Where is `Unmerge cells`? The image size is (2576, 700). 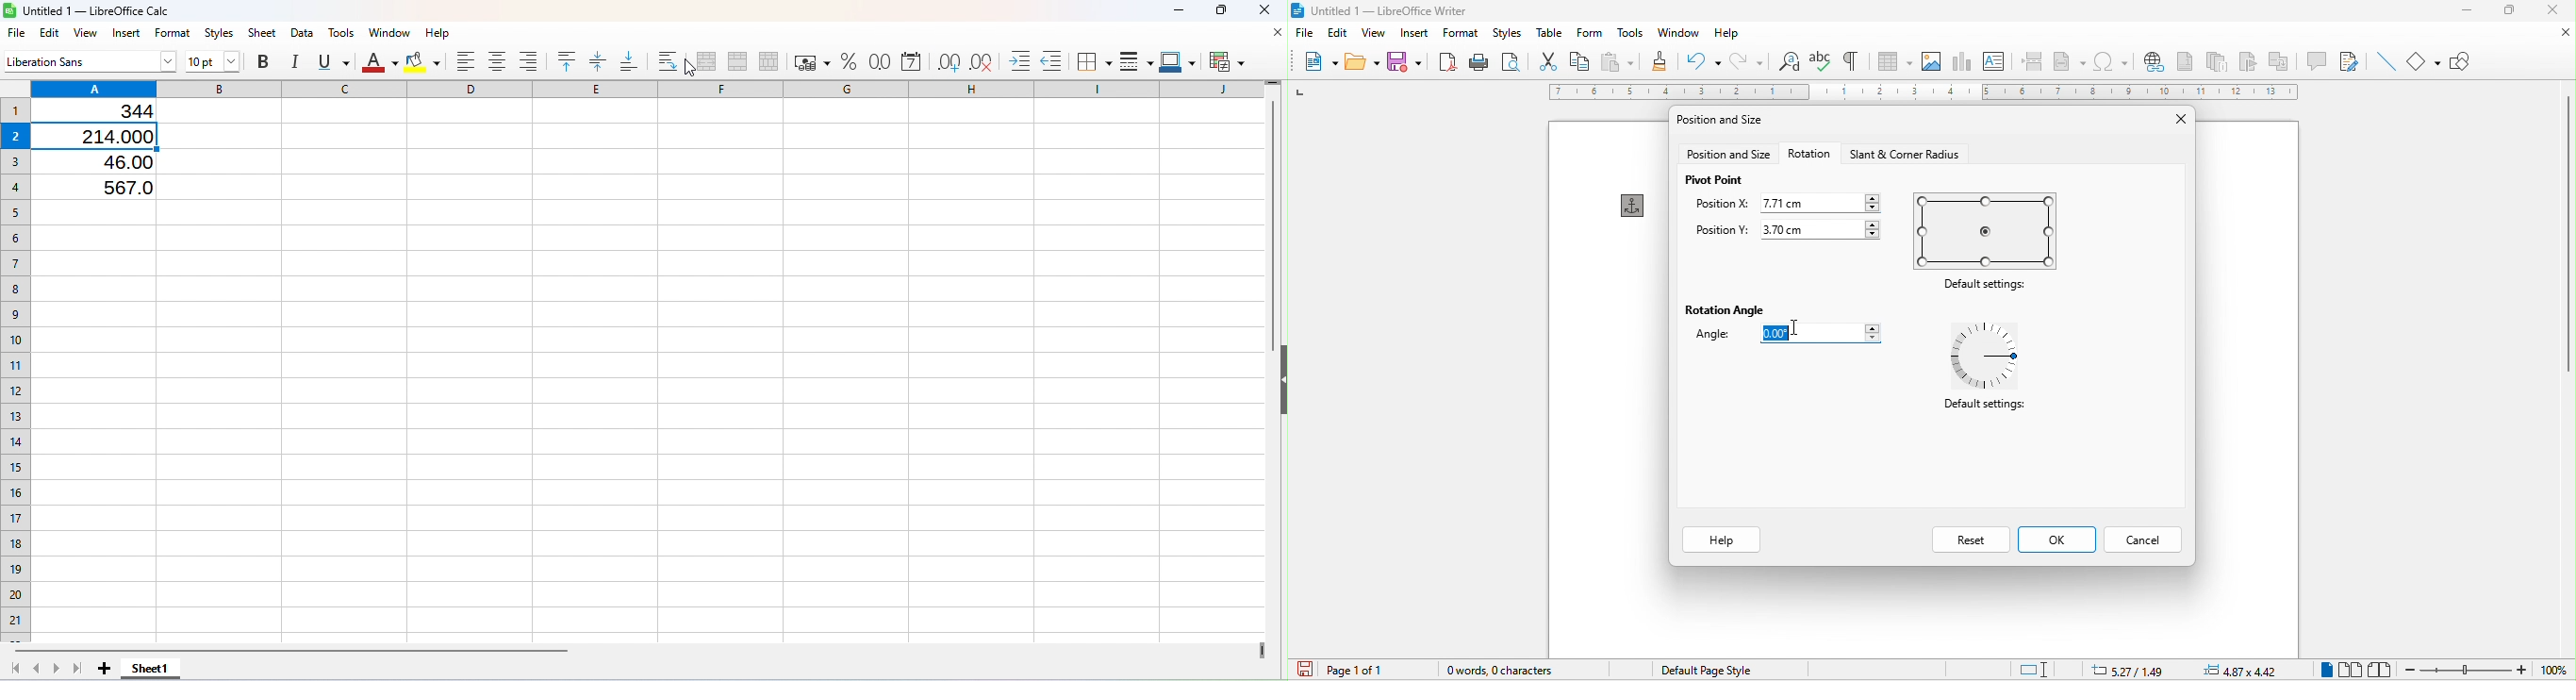 Unmerge cells is located at coordinates (768, 60).